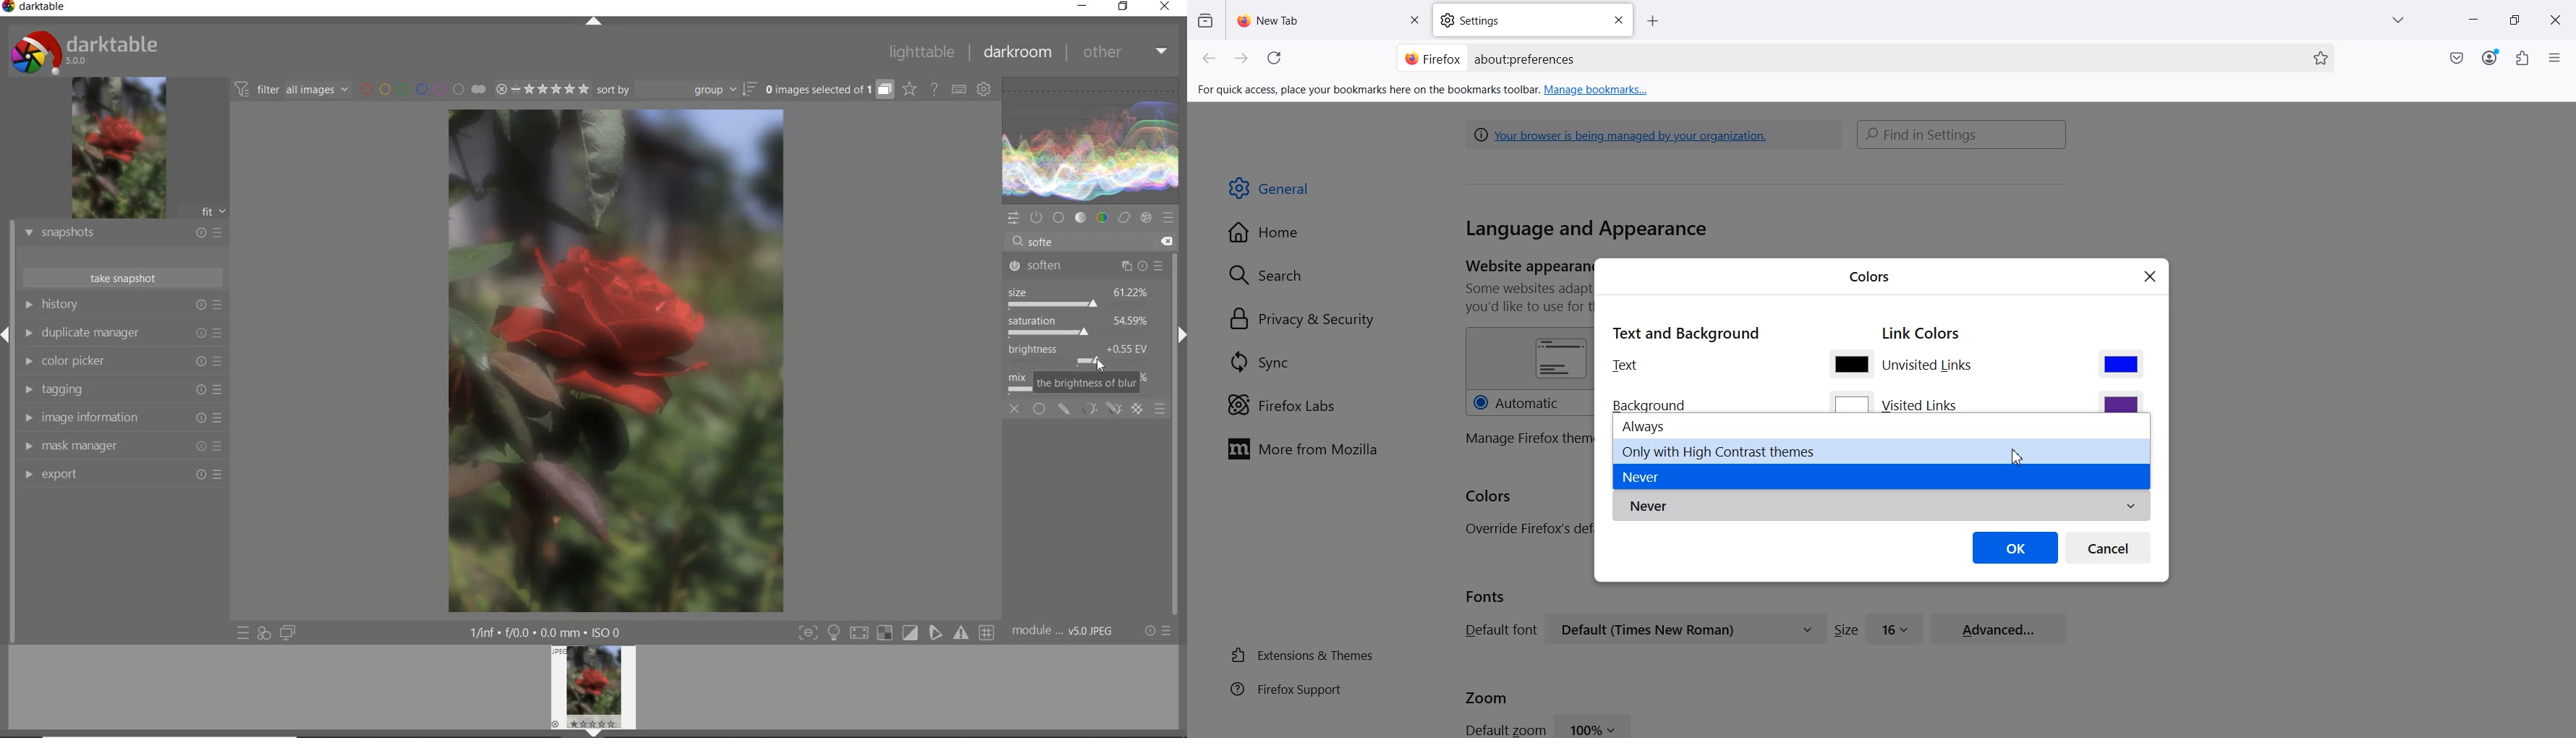 Image resolution: width=2576 pixels, height=756 pixels. What do you see at coordinates (1175, 385) in the screenshot?
I see `scrollbar` at bounding box center [1175, 385].